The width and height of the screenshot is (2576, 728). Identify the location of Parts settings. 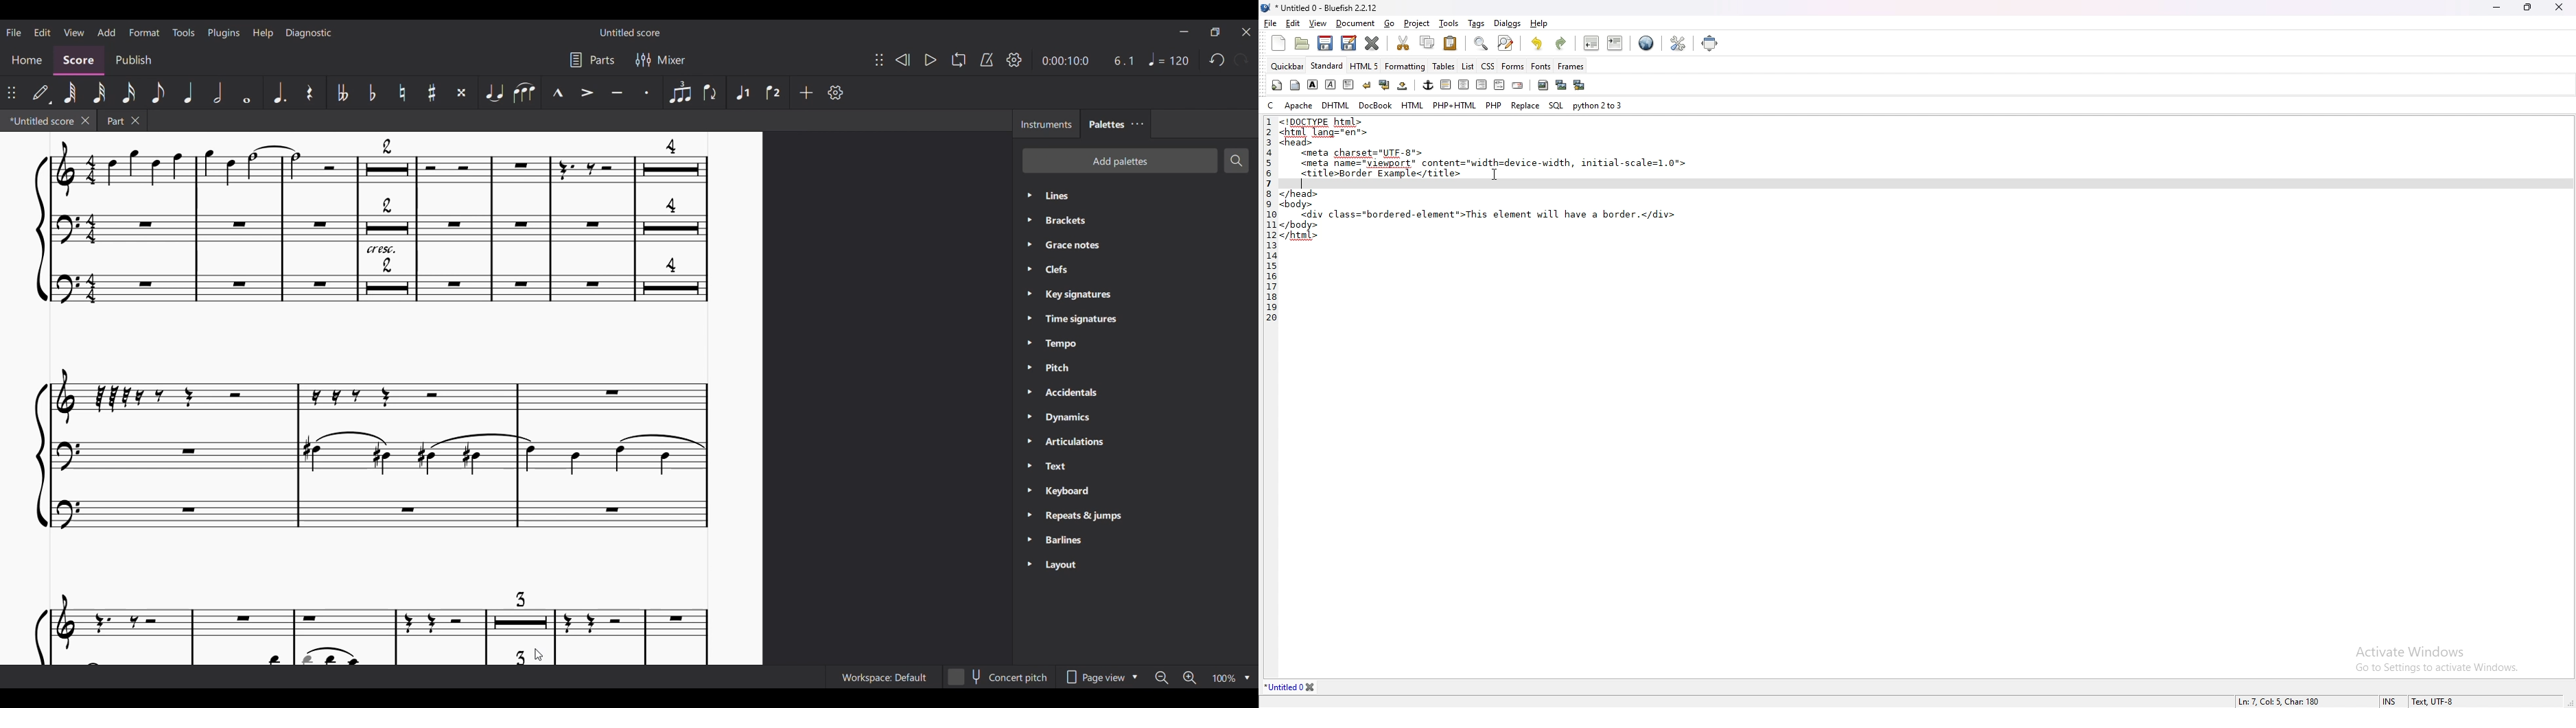
(592, 60).